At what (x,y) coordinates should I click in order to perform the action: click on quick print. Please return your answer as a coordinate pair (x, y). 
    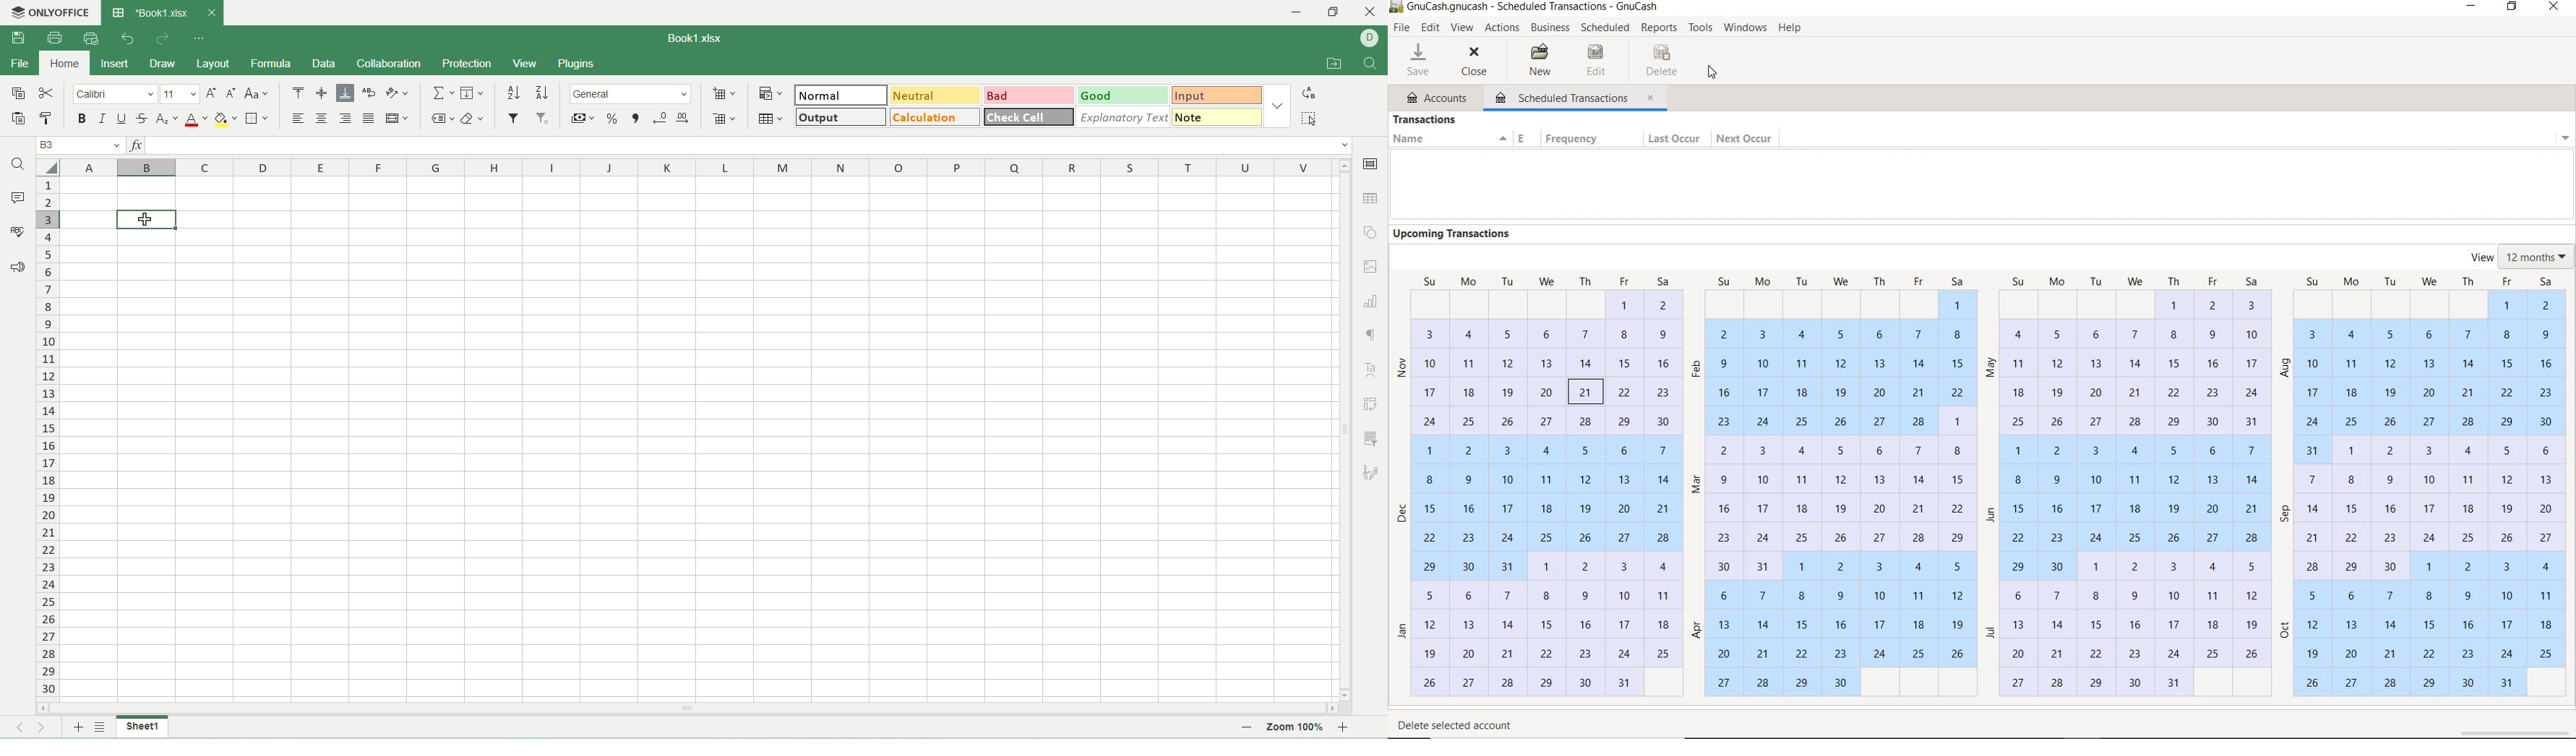
    Looking at the image, I should click on (92, 37).